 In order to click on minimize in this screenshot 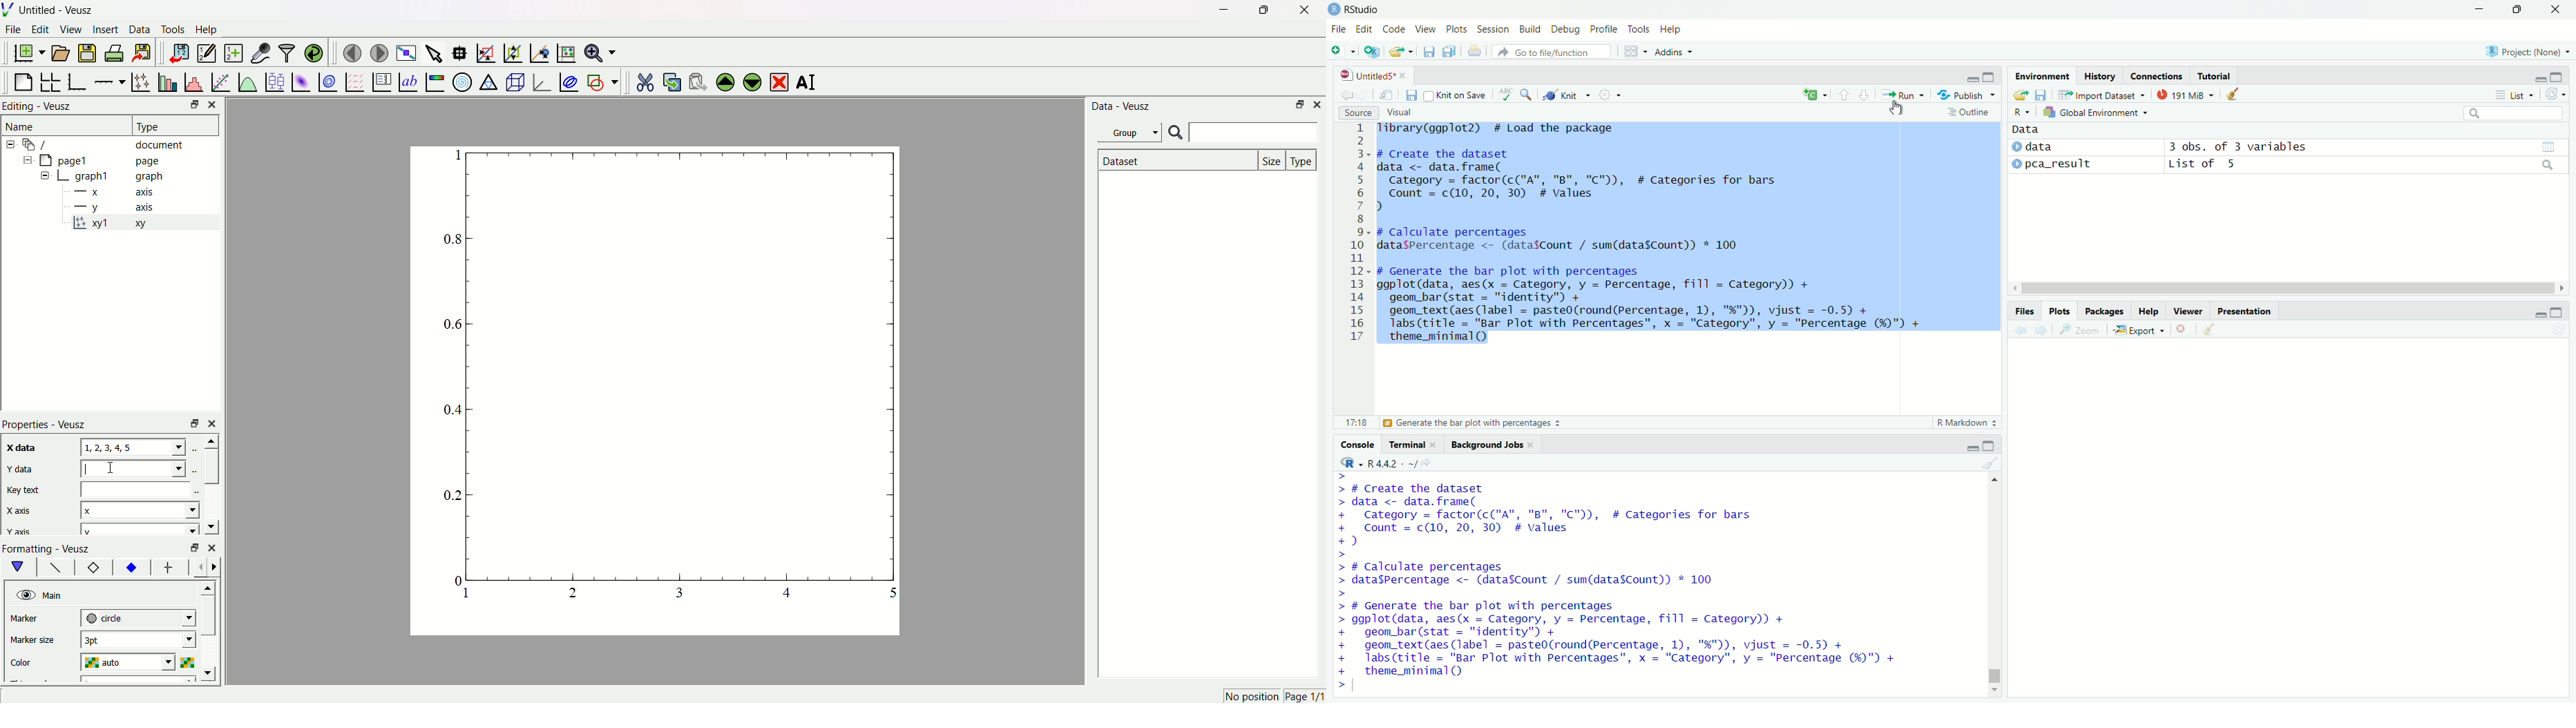, I will do `click(2539, 312)`.